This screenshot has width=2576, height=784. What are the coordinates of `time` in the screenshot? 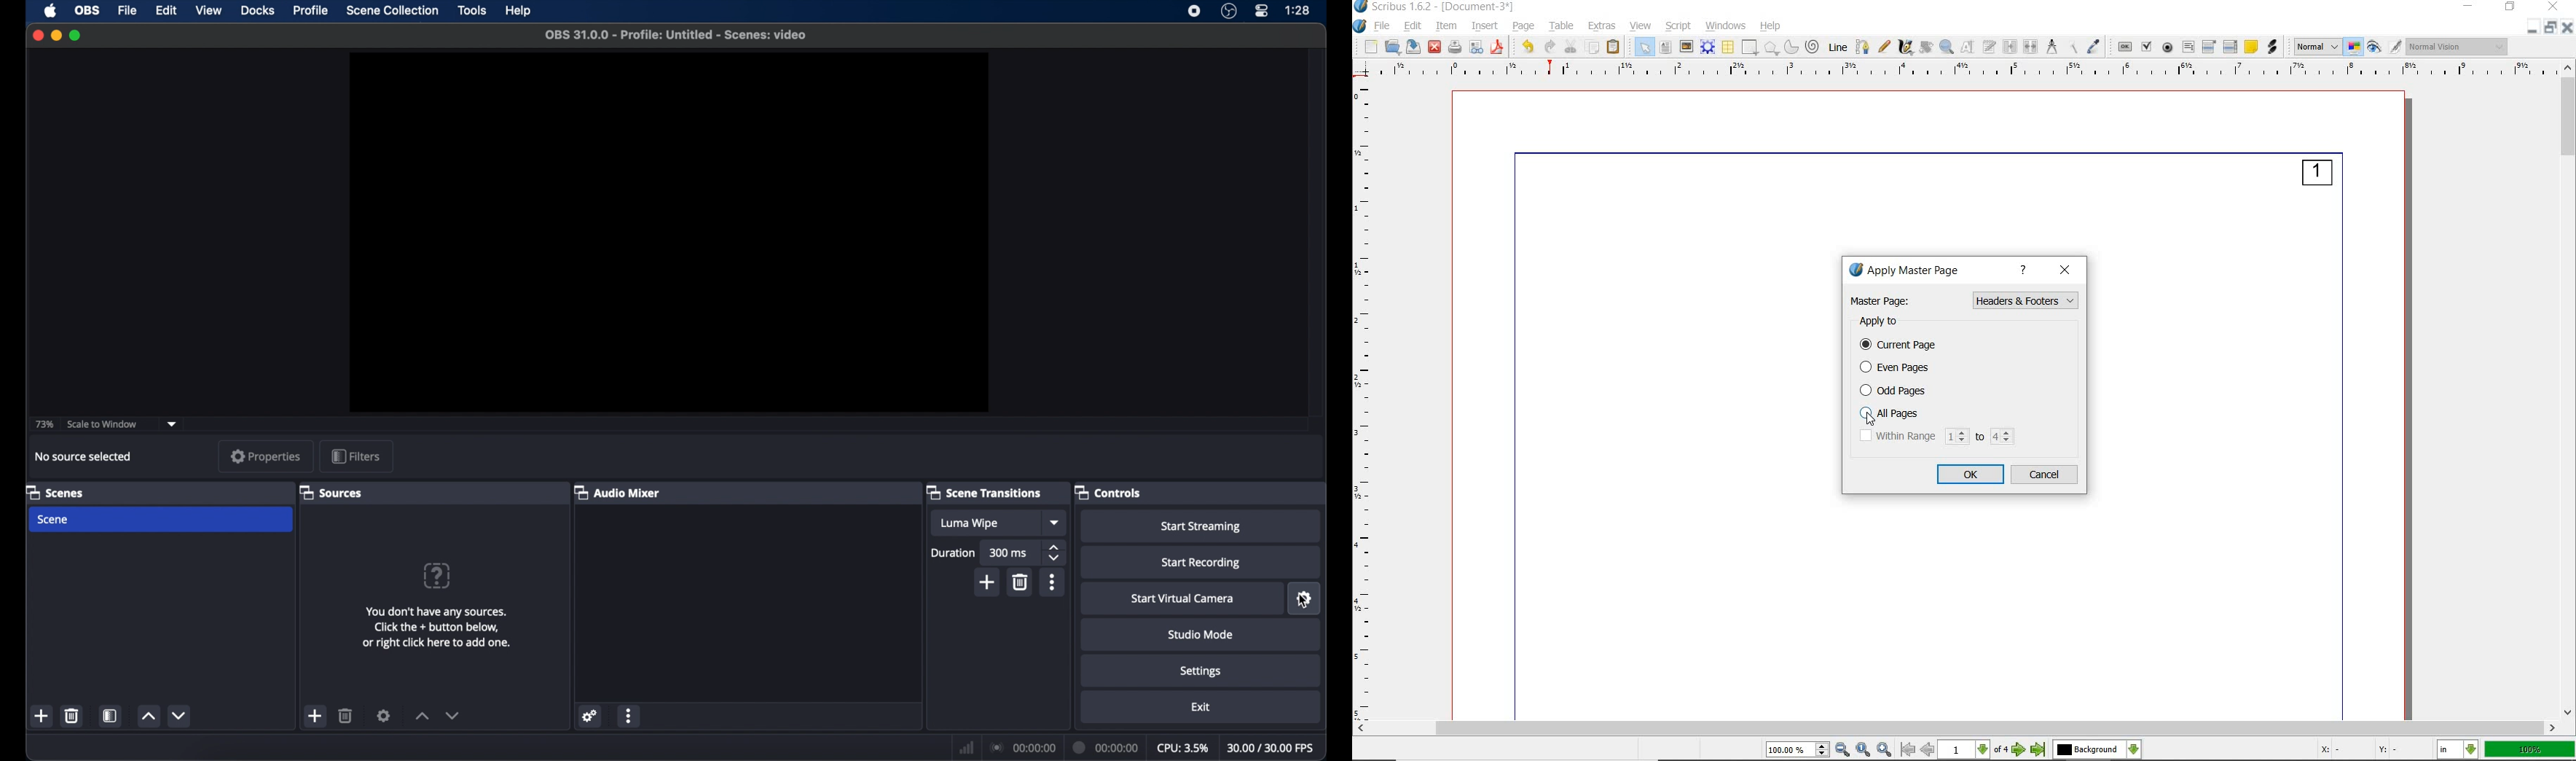 It's located at (1297, 11).